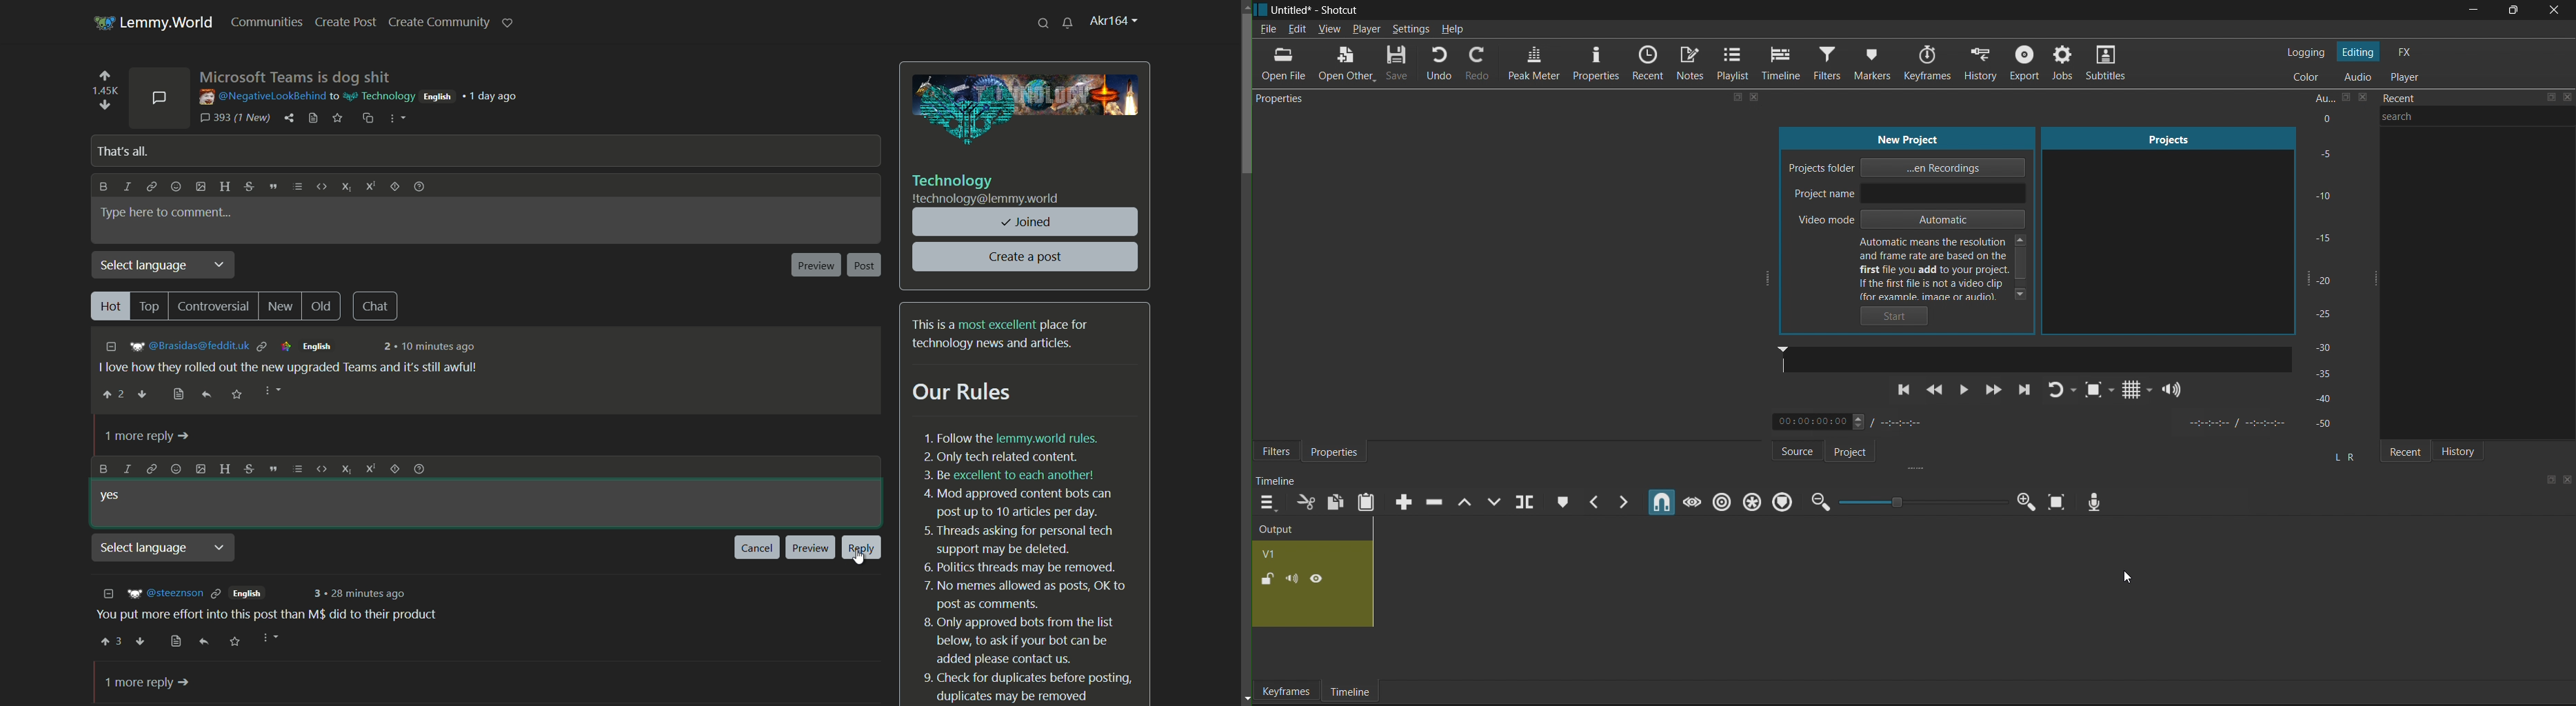  What do you see at coordinates (2056, 506) in the screenshot?
I see `Zoom timeline to fit` at bounding box center [2056, 506].